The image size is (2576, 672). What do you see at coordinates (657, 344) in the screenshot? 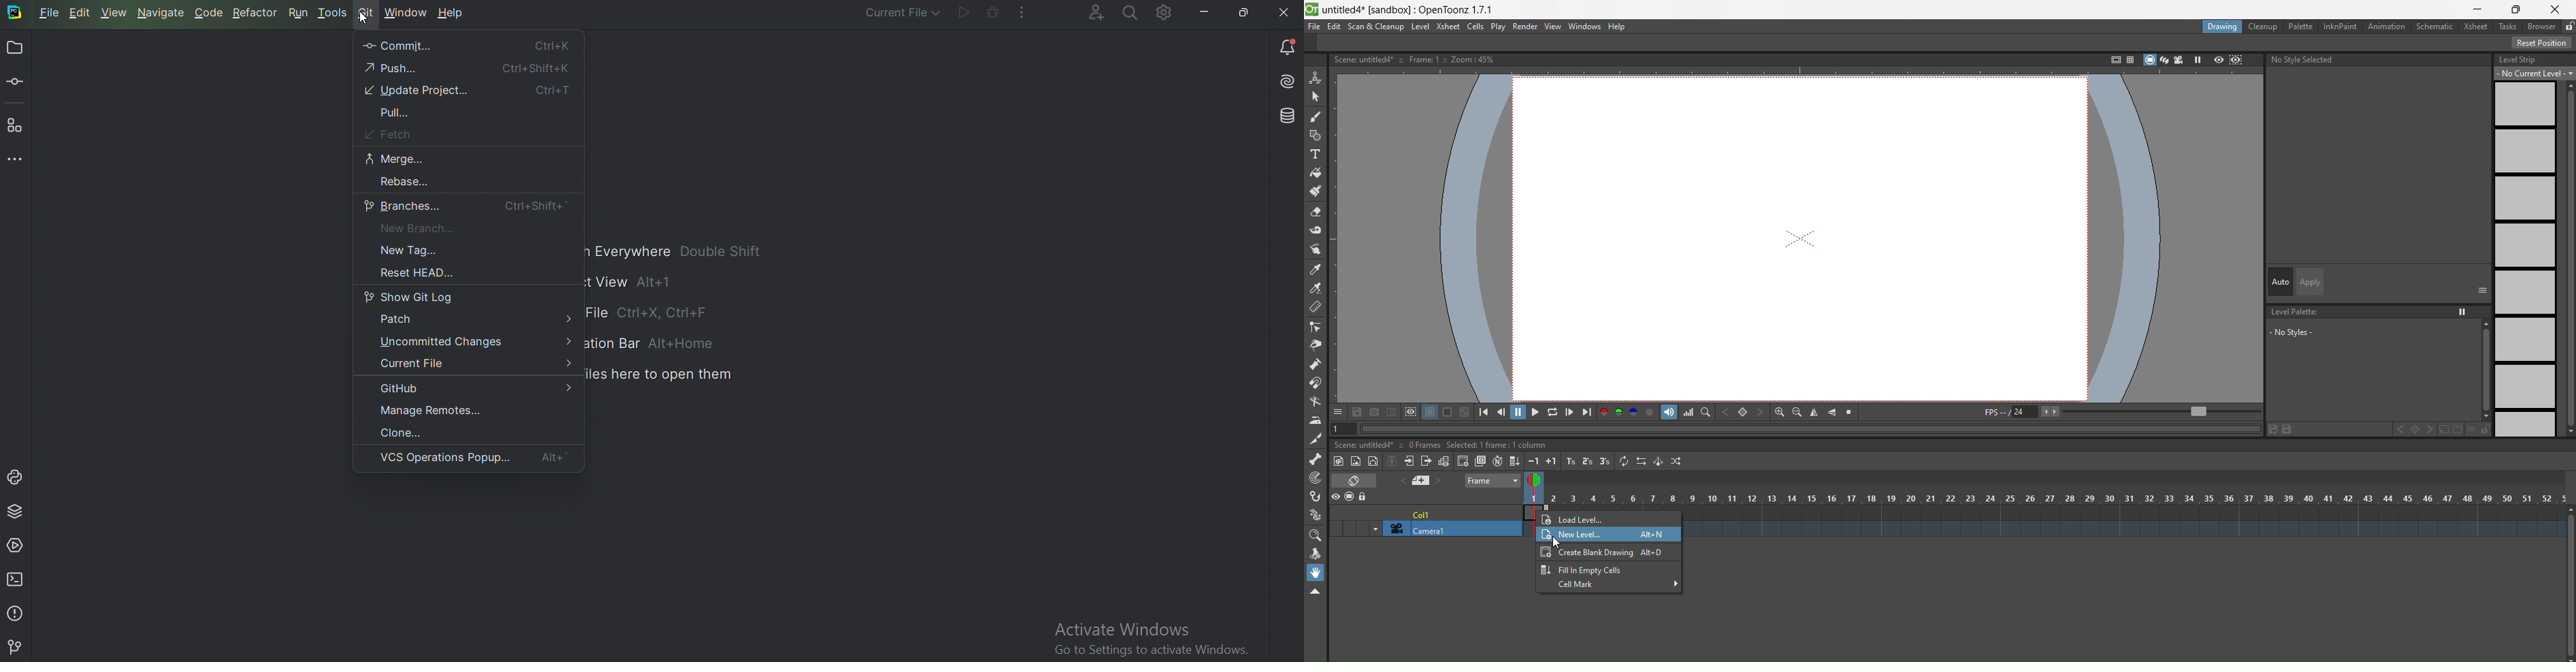
I see `Navigation bar` at bounding box center [657, 344].